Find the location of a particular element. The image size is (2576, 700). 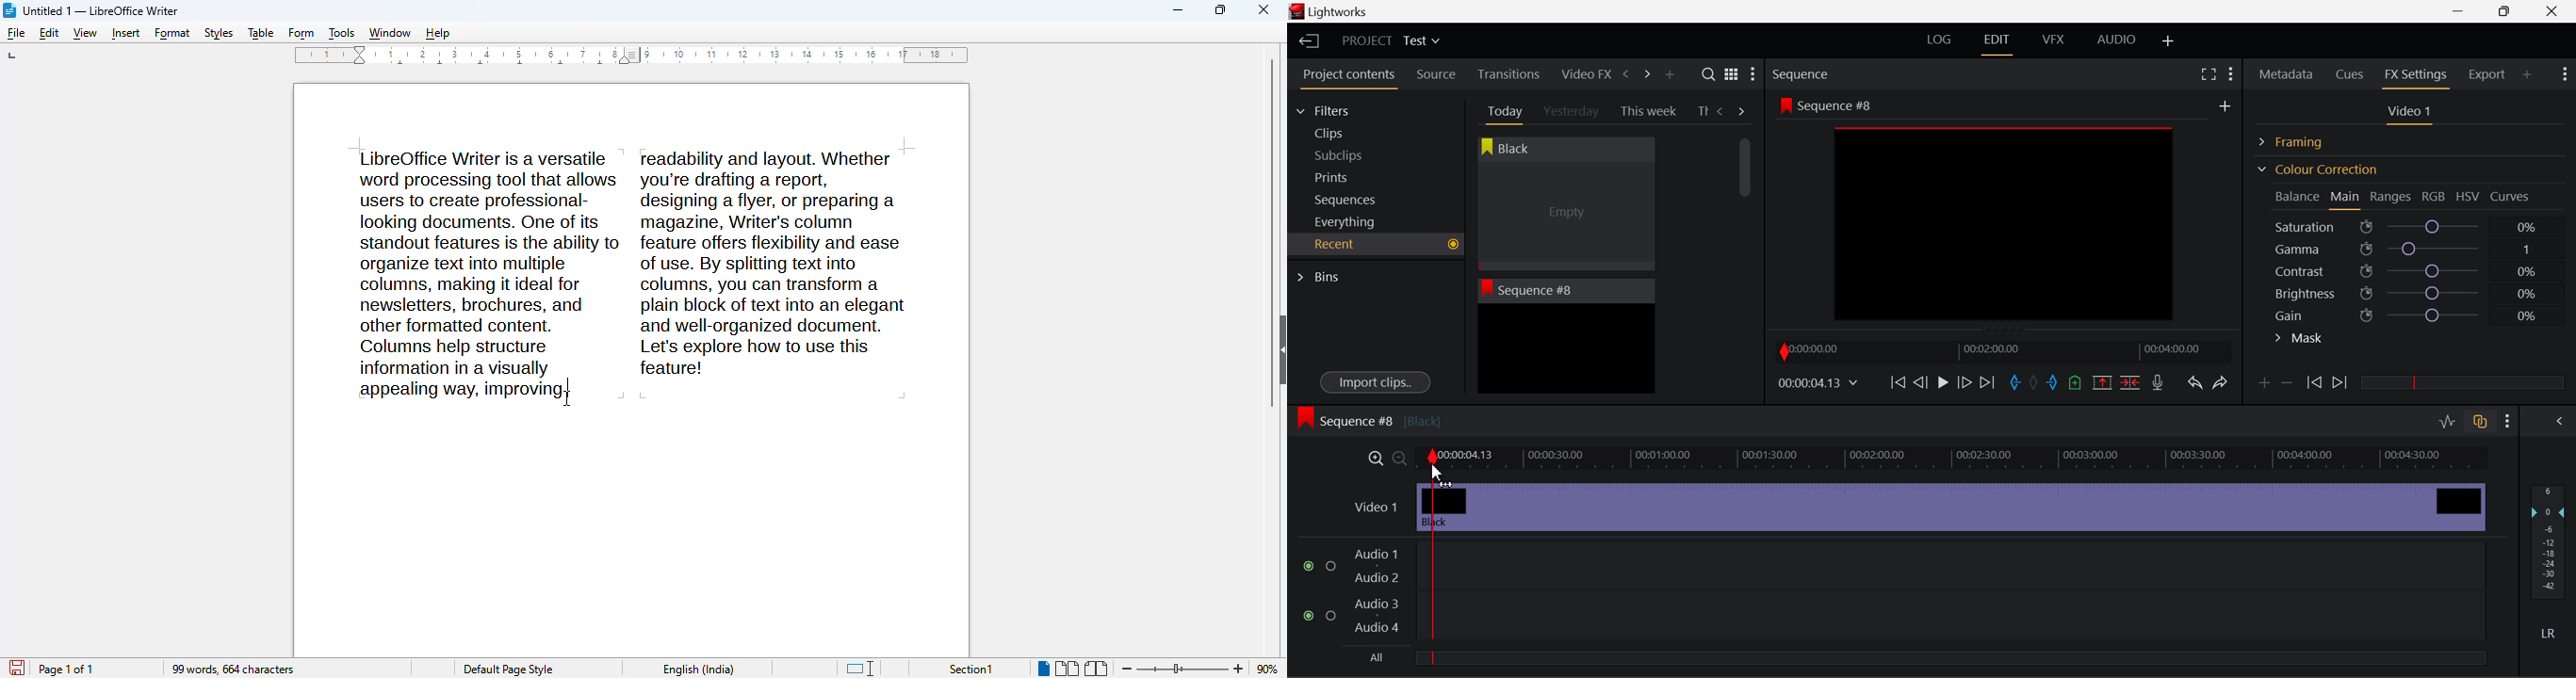

Play is located at coordinates (1941, 383).